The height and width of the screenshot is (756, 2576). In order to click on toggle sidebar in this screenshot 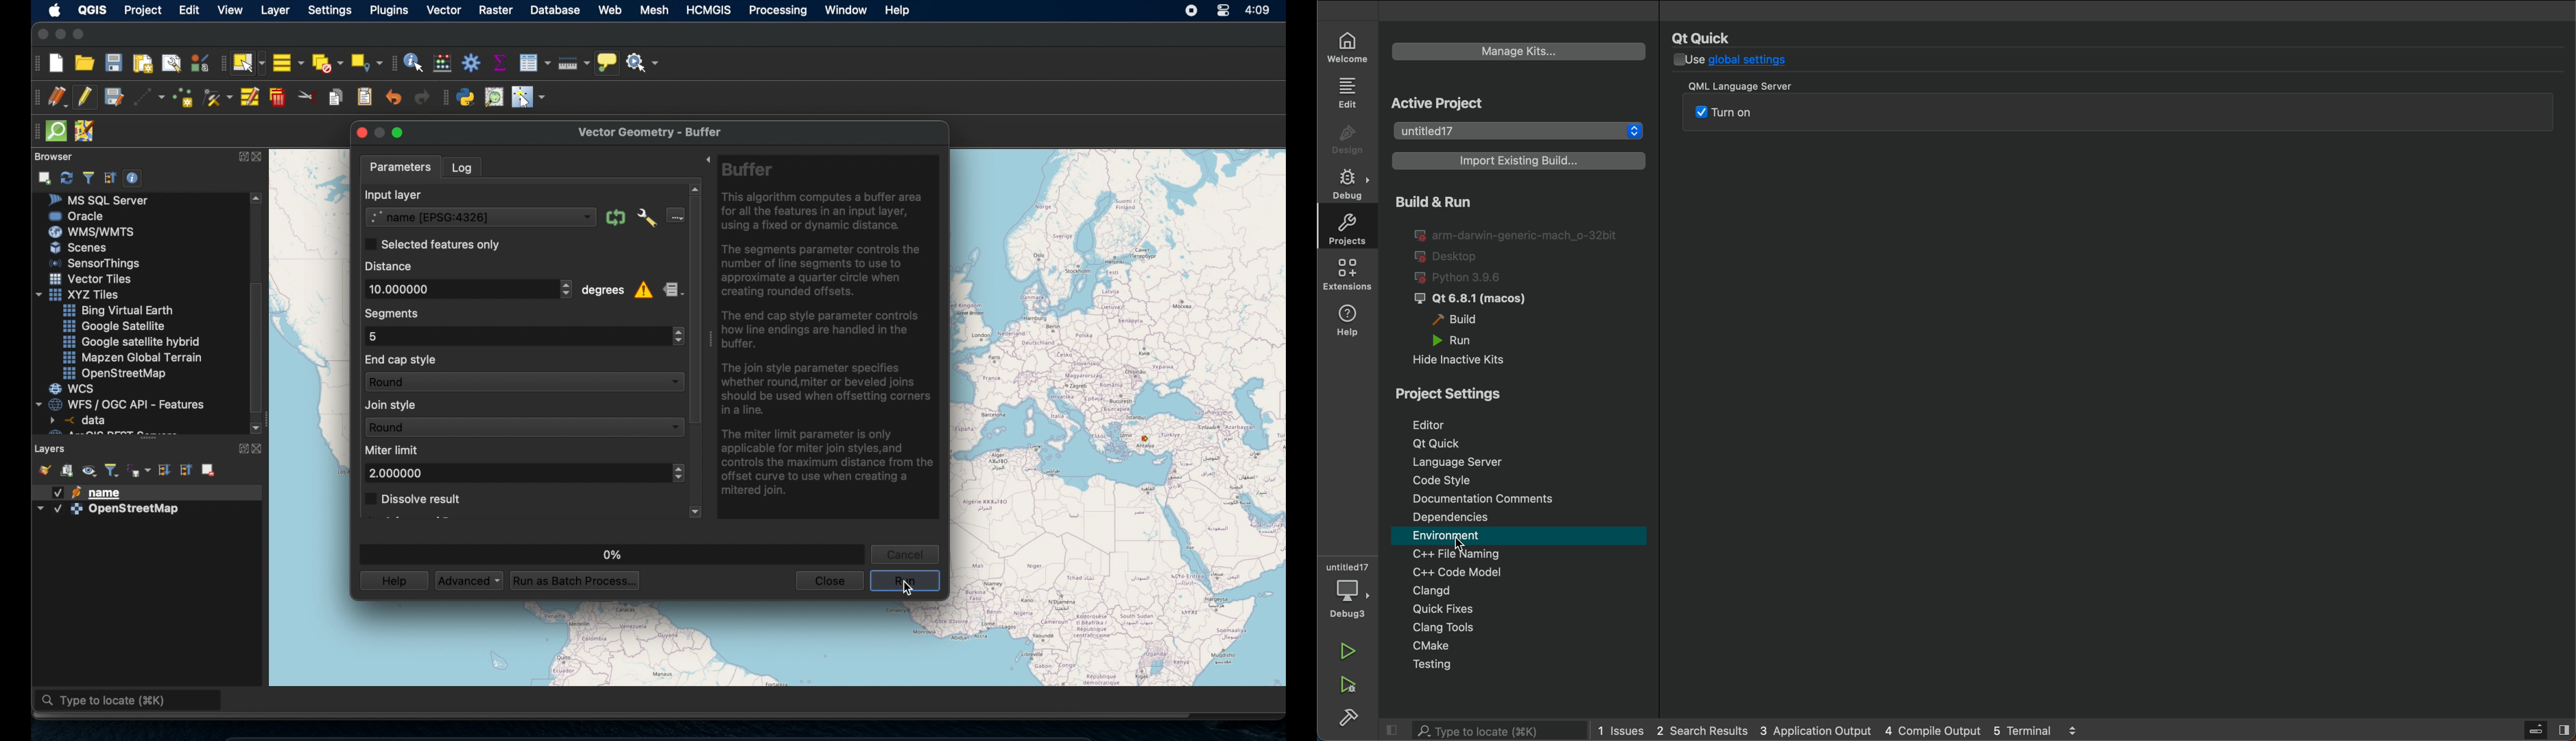, I will do `click(2542, 729)`.